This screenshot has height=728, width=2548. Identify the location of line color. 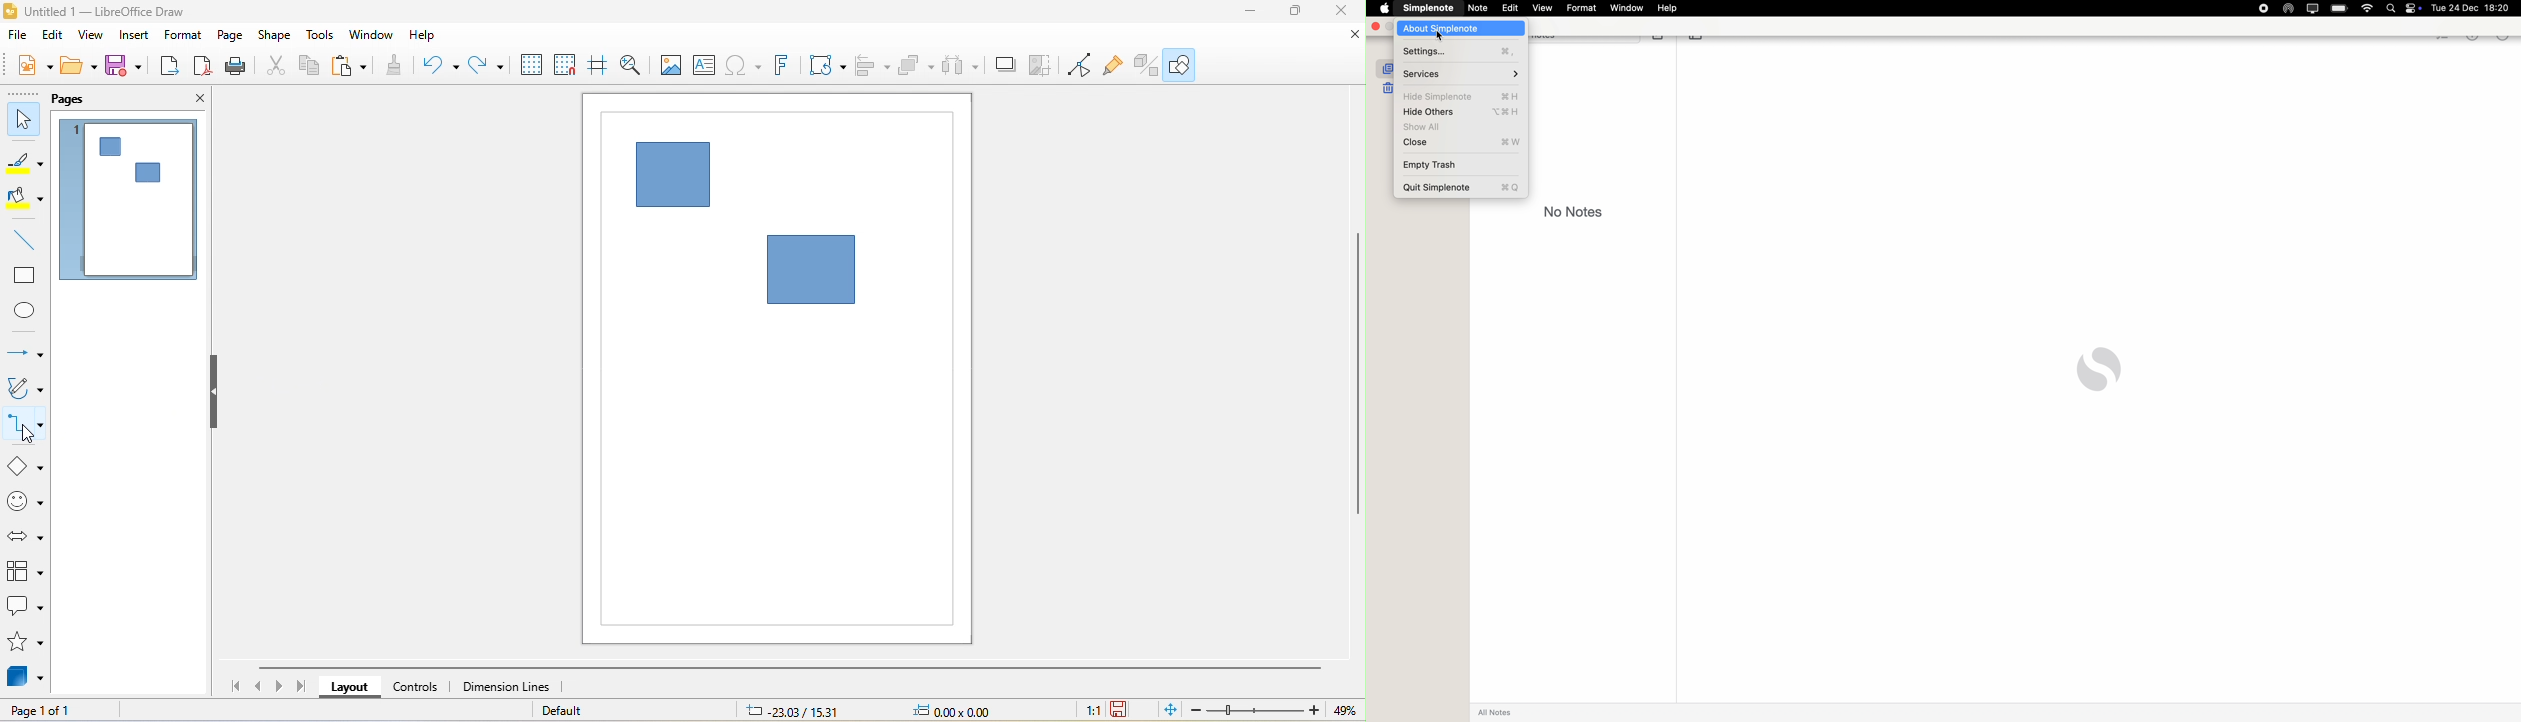
(25, 162).